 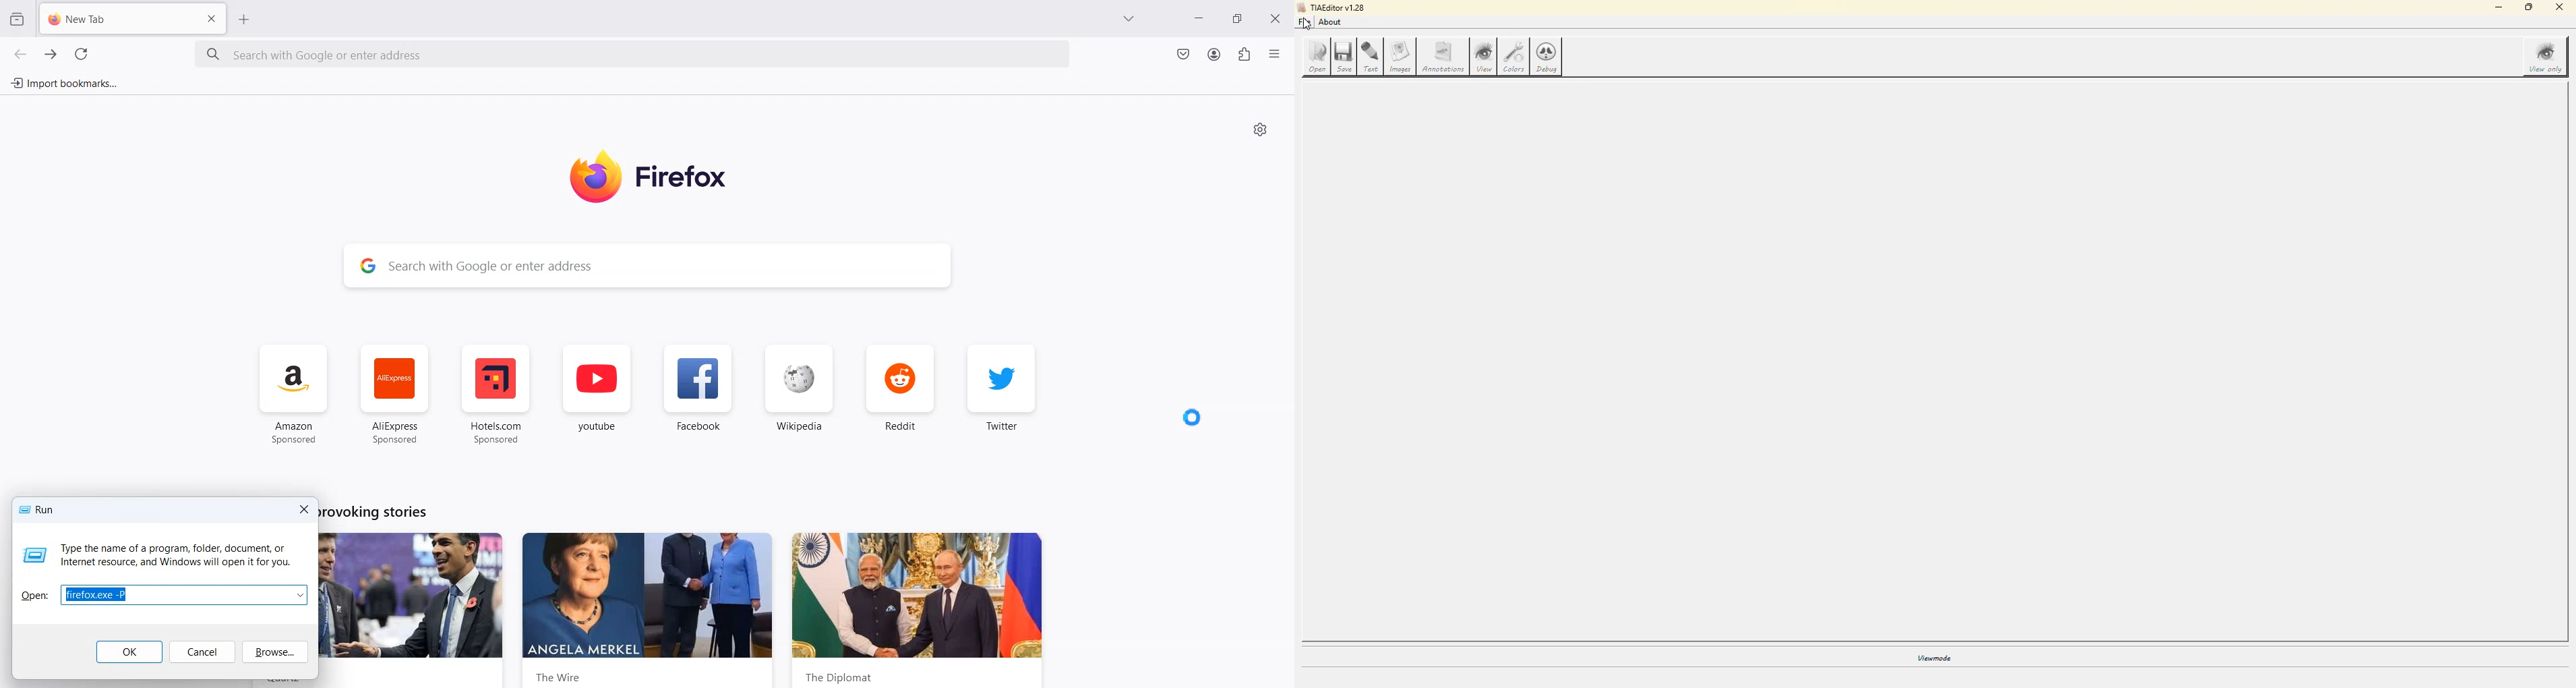 I want to click on AliExpress Sponsored, so click(x=394, y=395).